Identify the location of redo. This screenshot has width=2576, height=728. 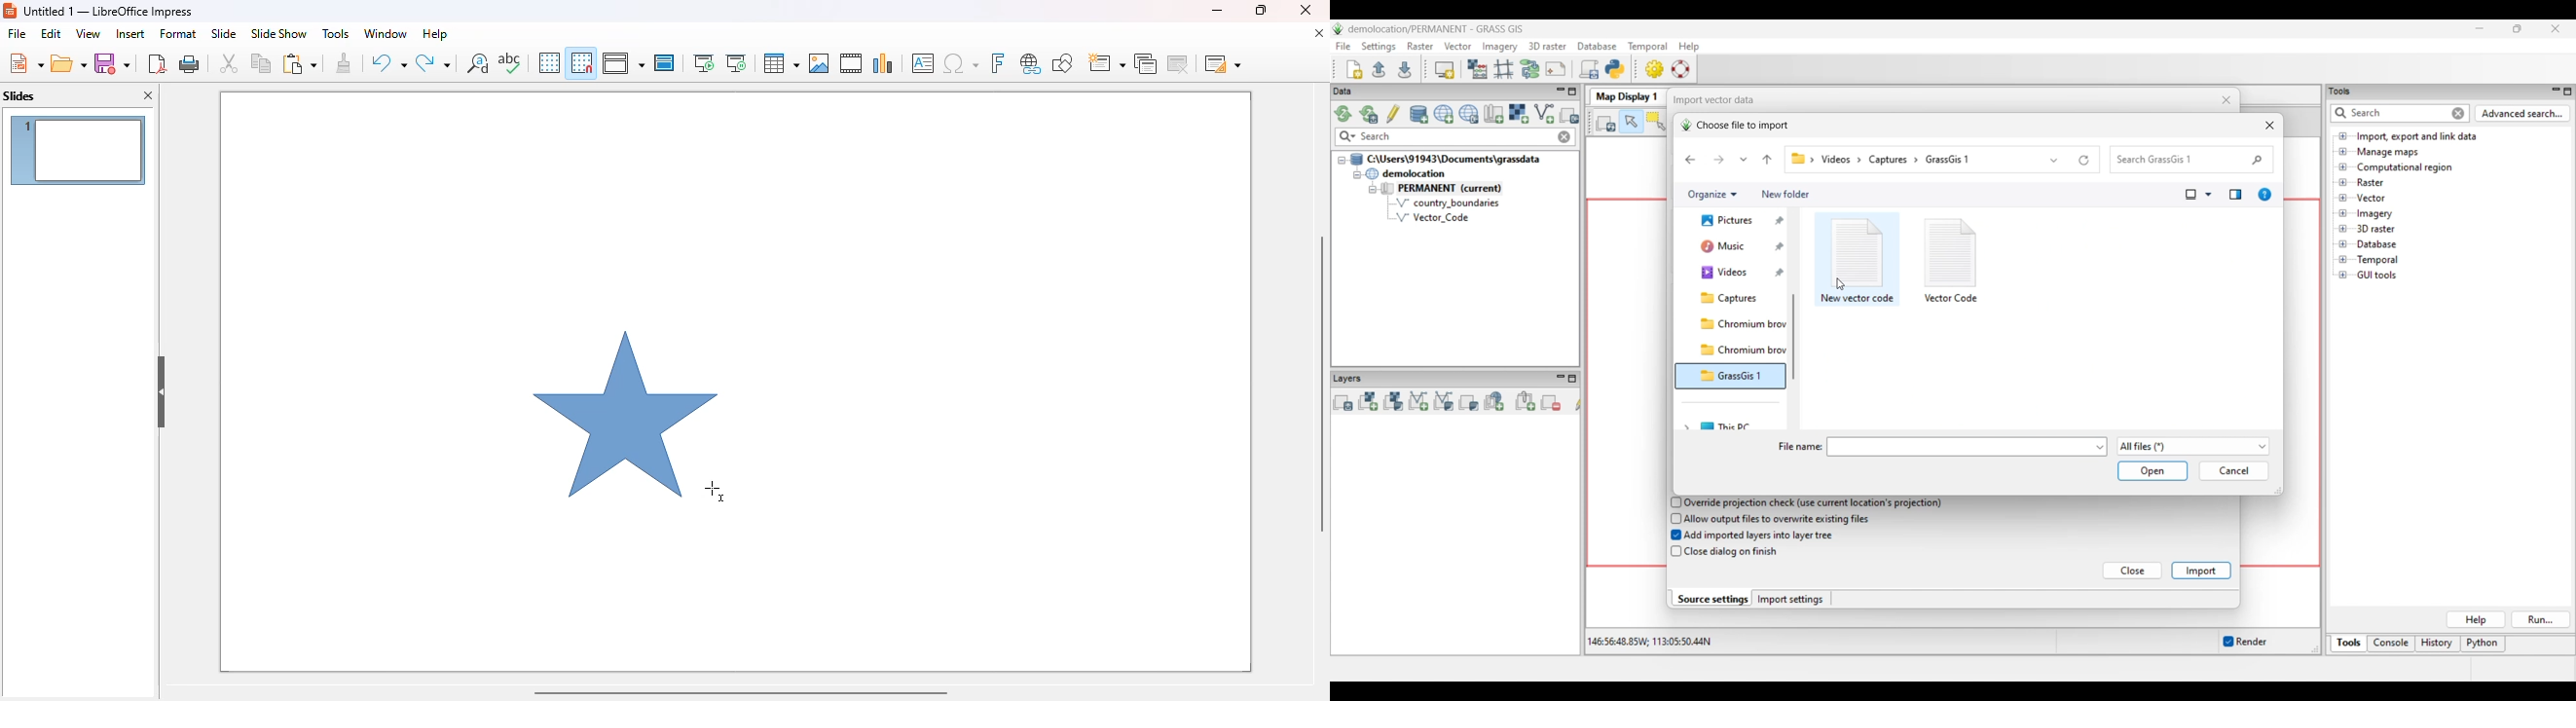
(433, 63).